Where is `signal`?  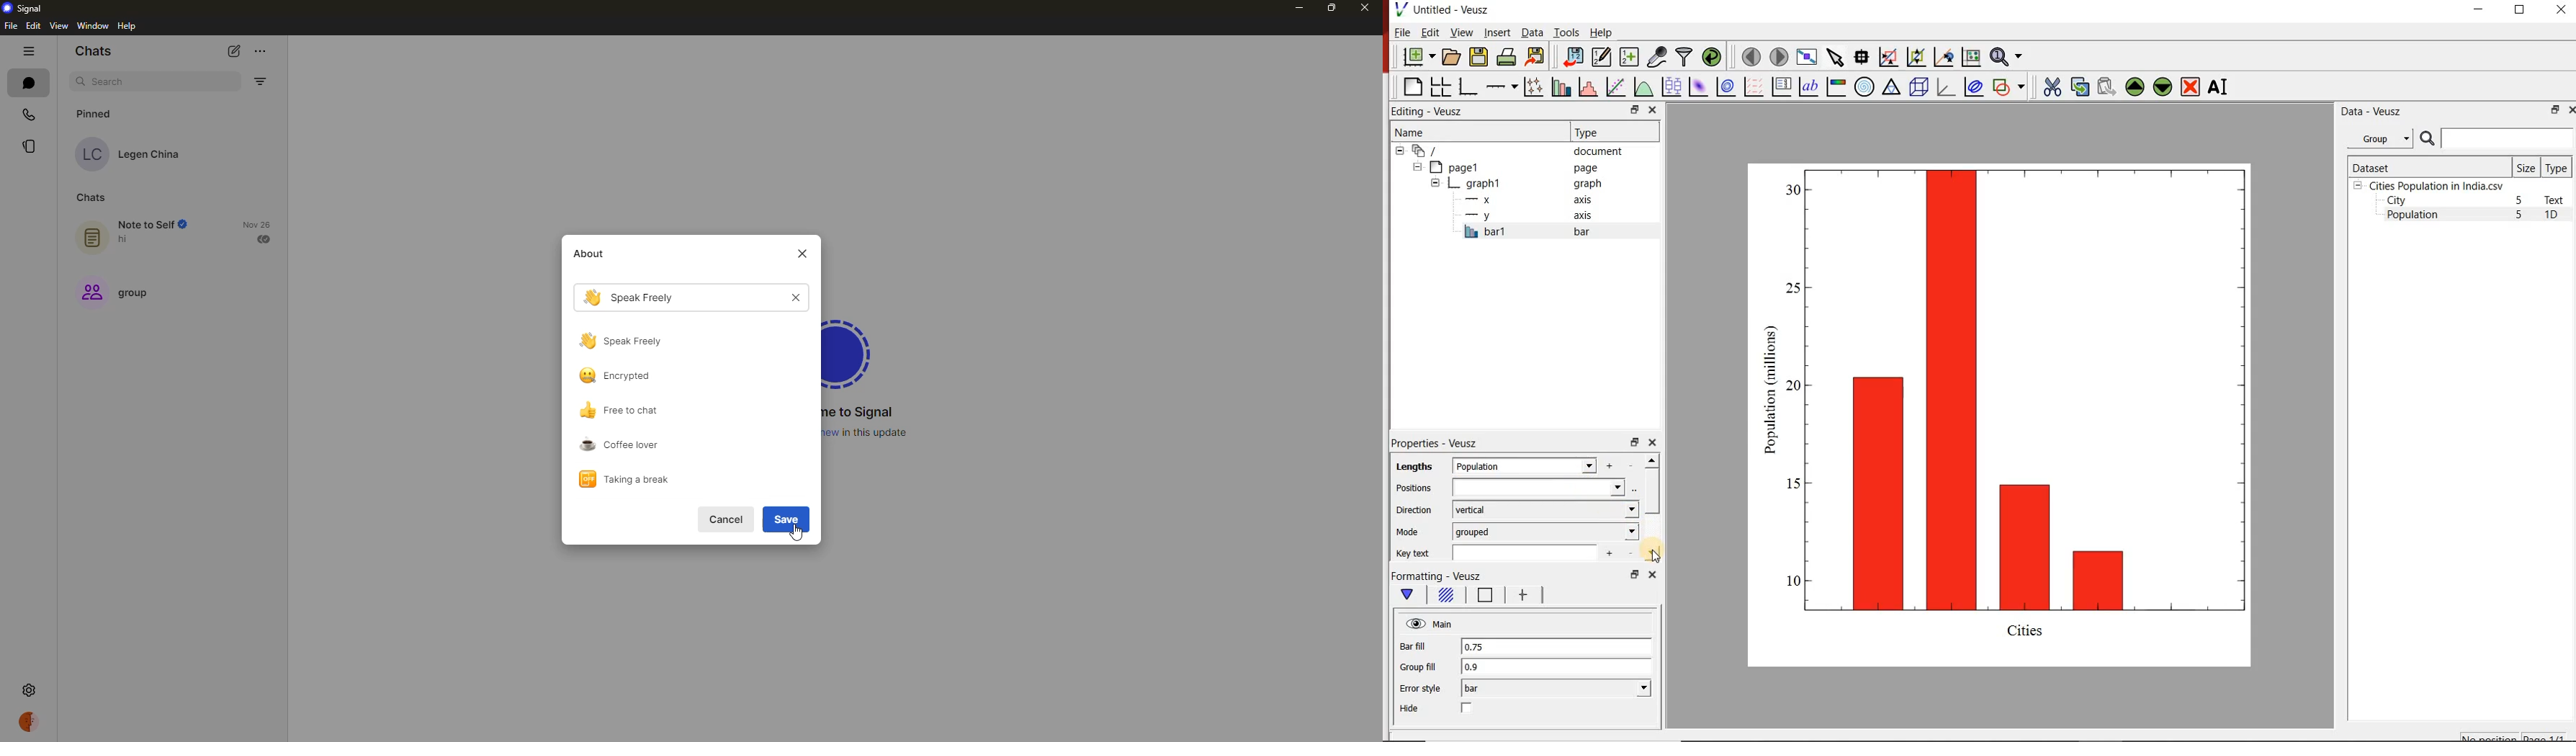
signal is located at coordinates (27, 7).